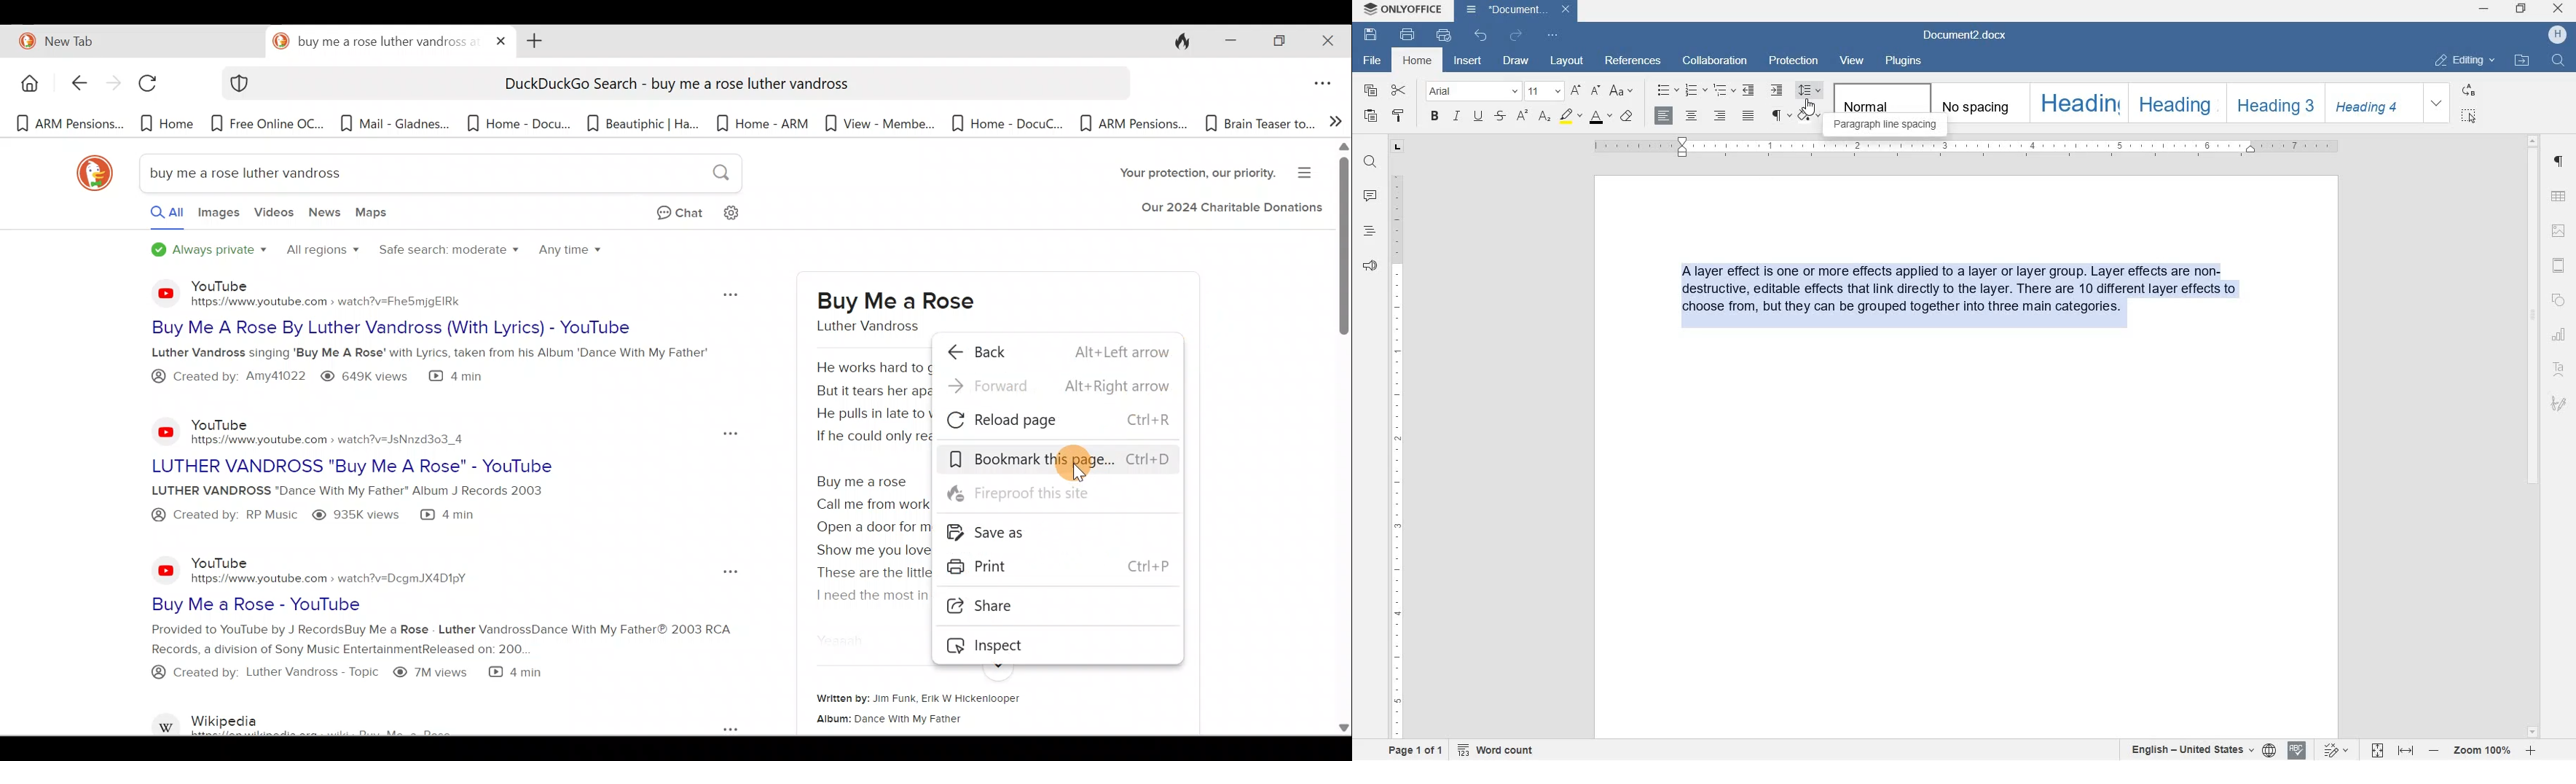 The image size is (2576, 784). Describe the element at coordinates (2559, 230) in the screenshot. I see `image` at that location.